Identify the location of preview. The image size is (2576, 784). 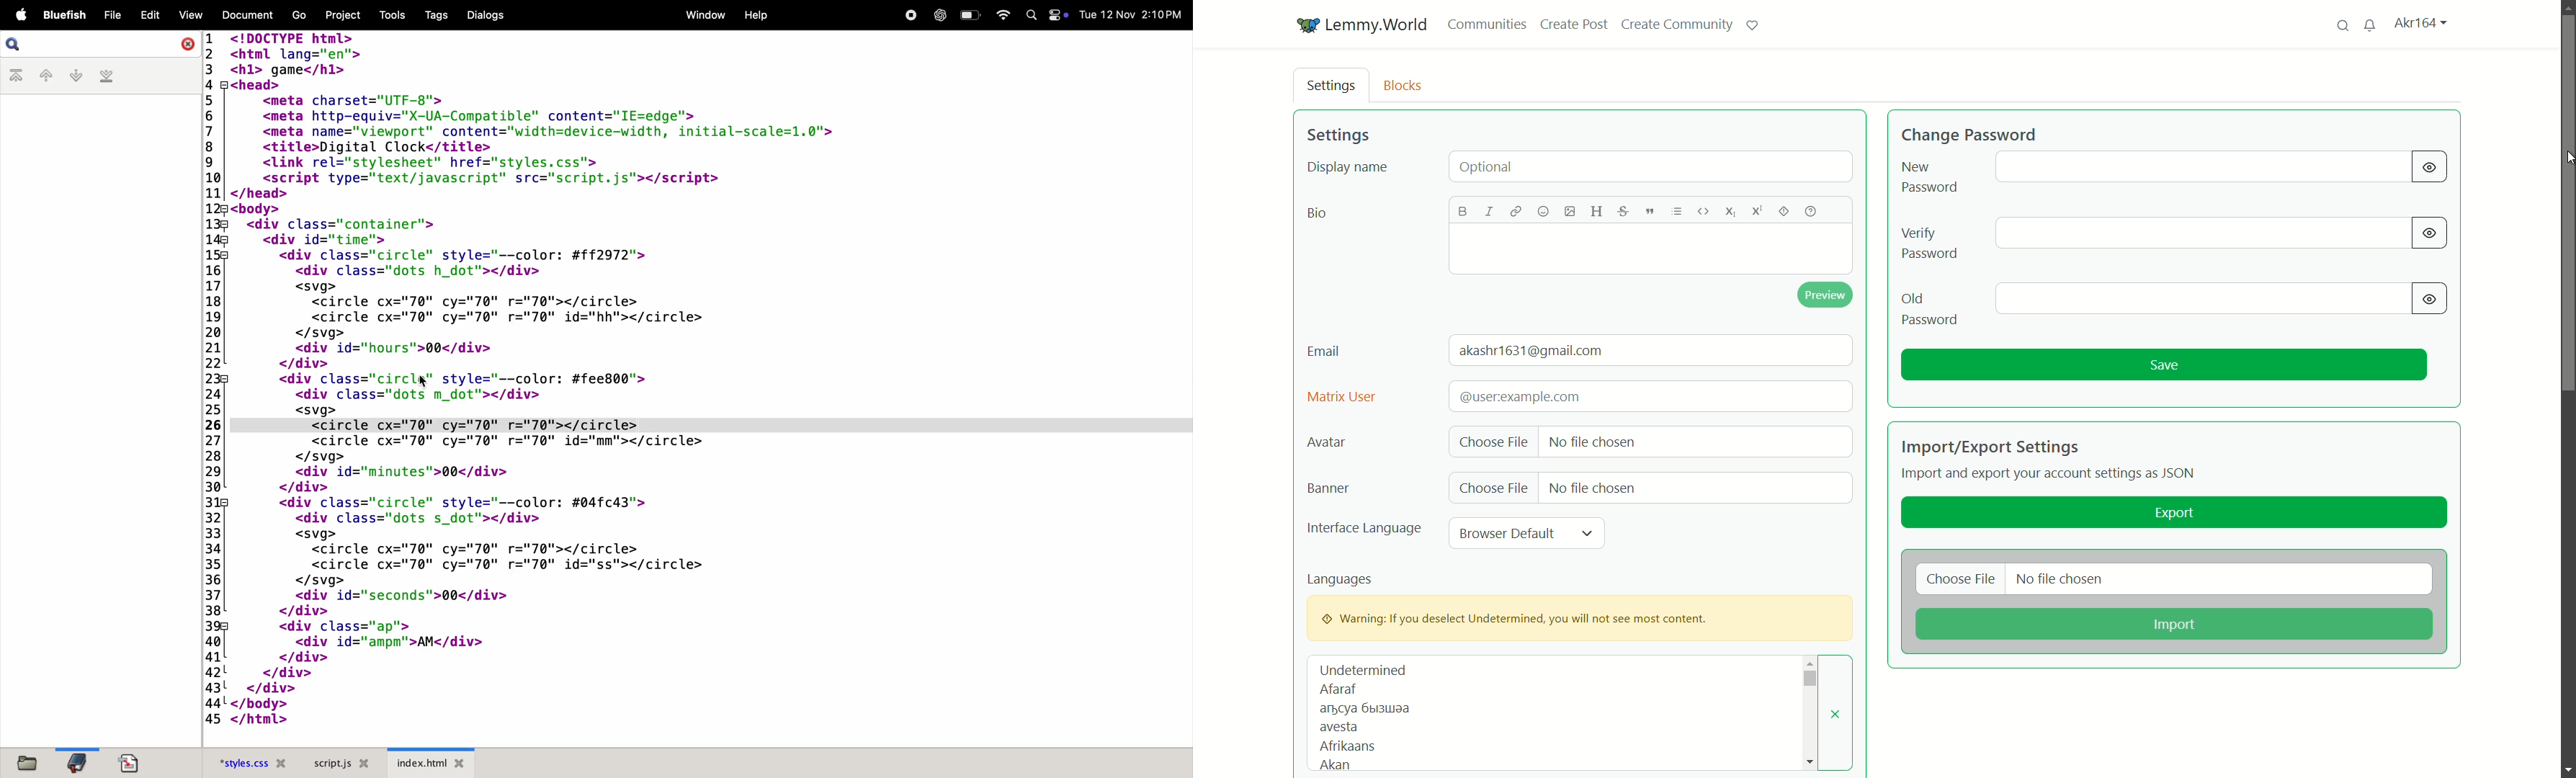
(1826, 295).